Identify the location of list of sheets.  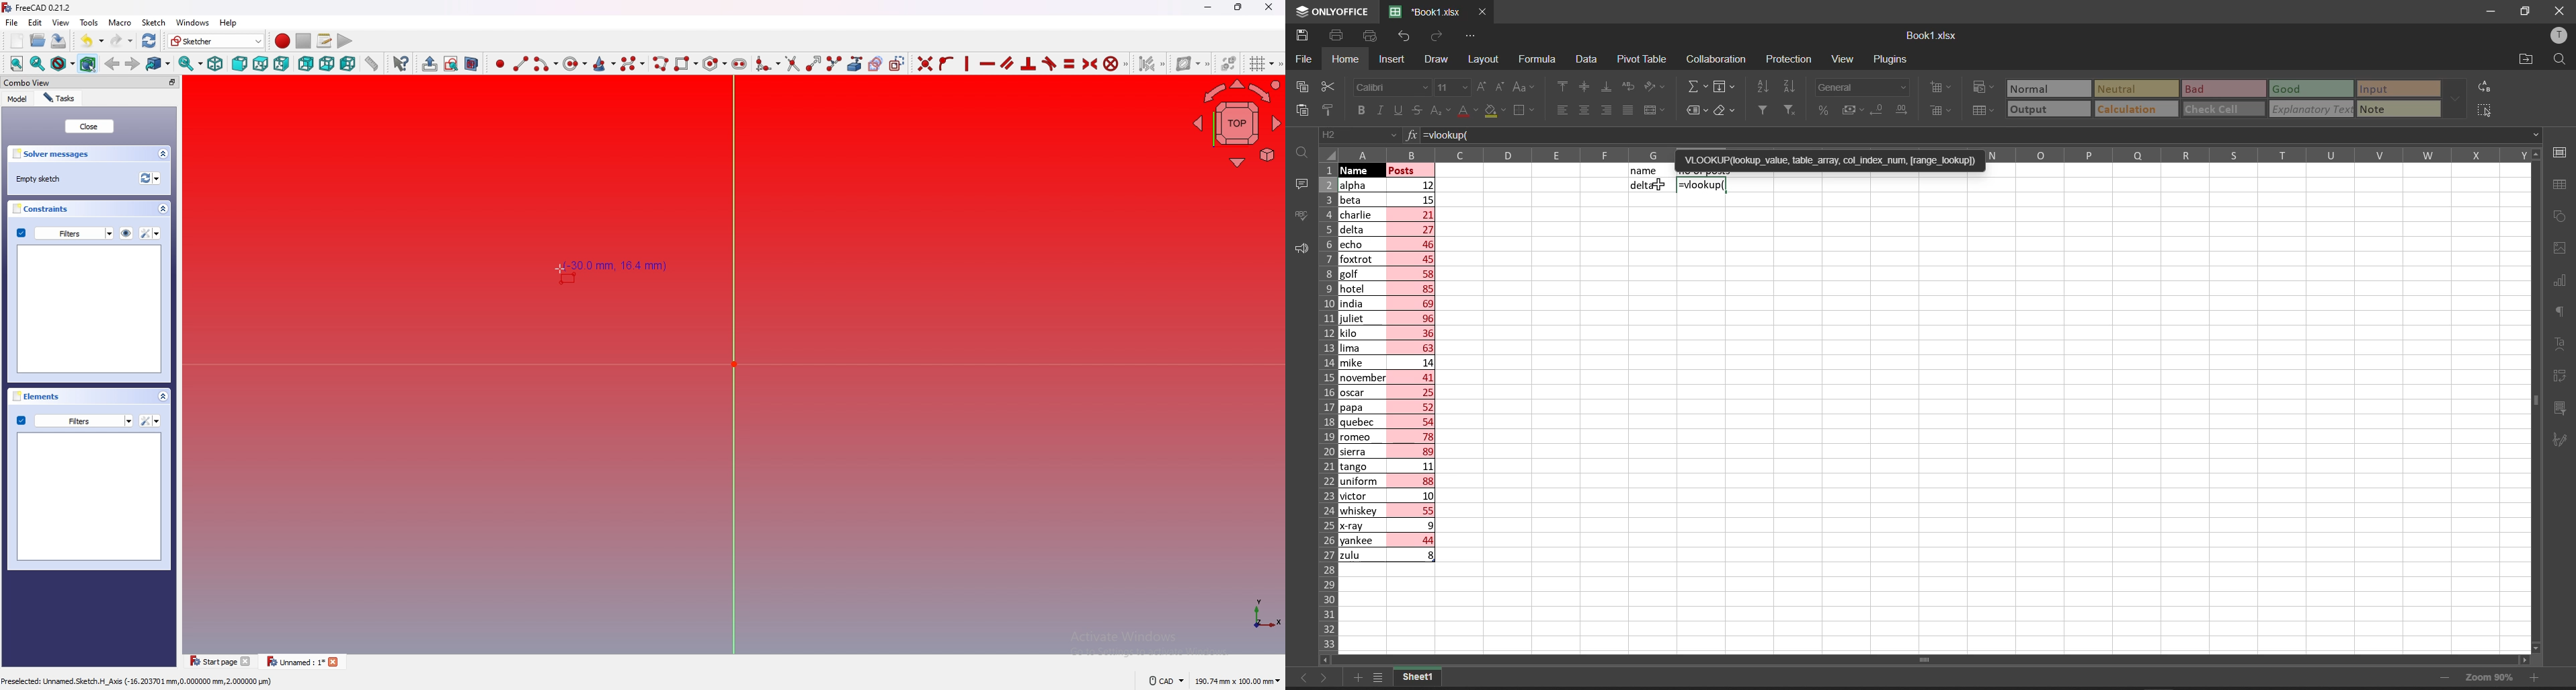
(1381, 679).